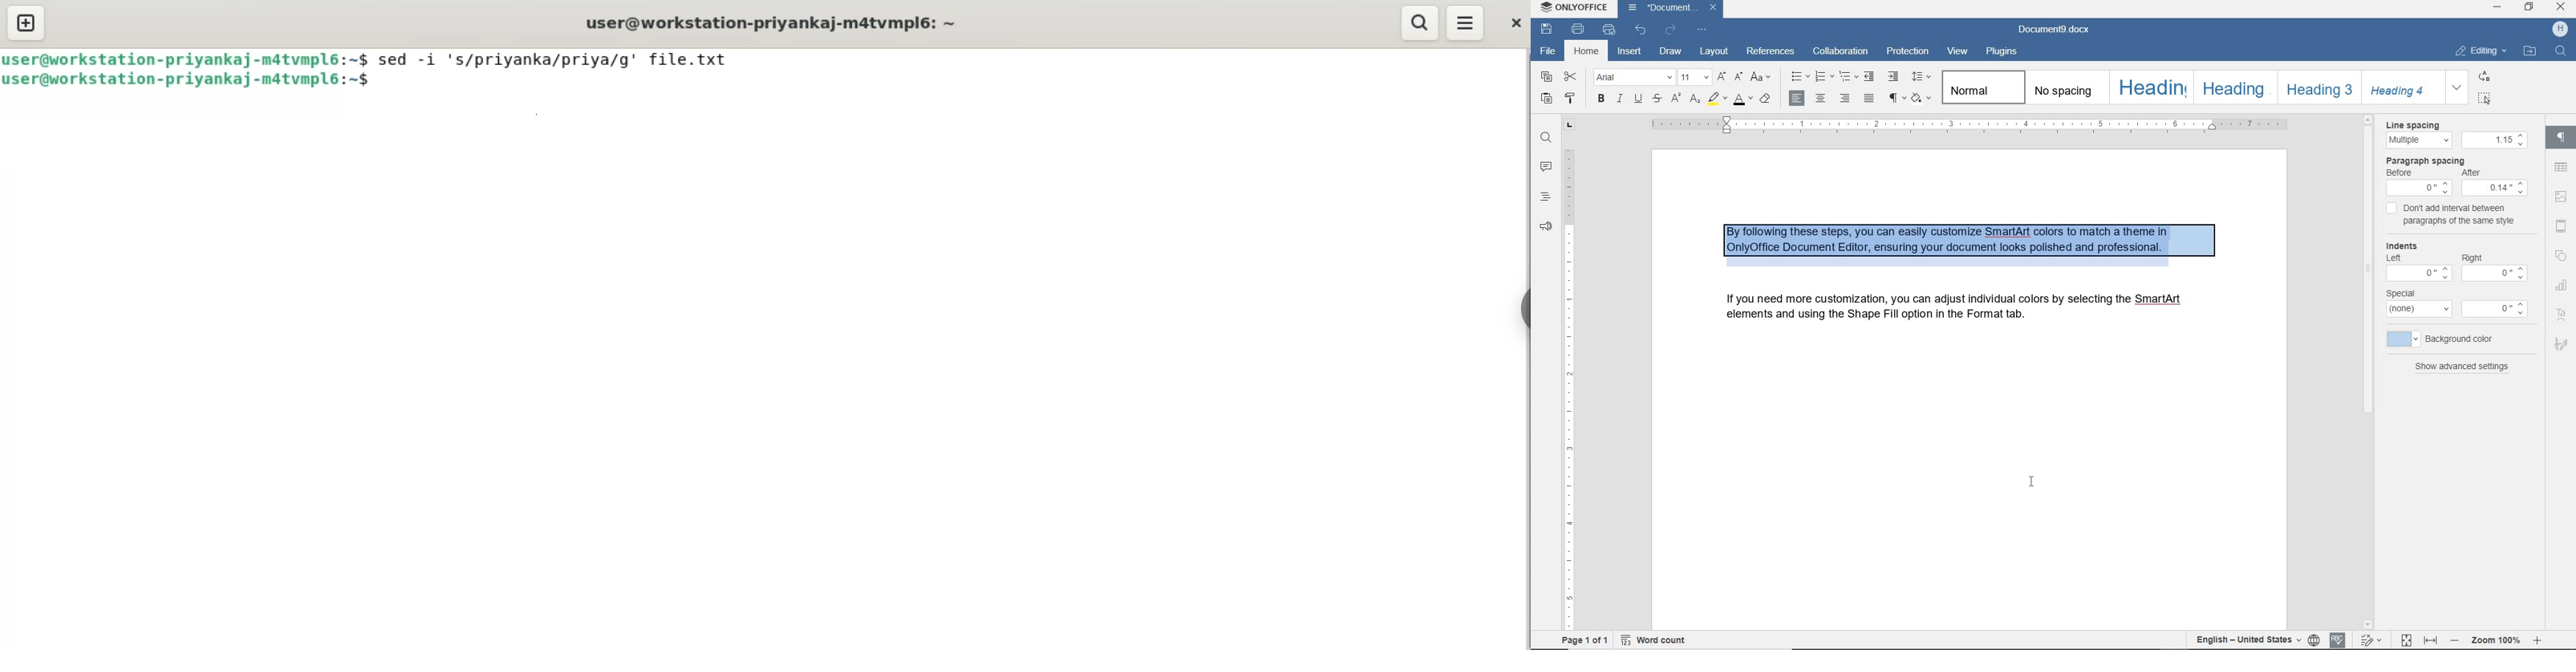  Describe the element at coordinates (1546, 198) in the screenshot. I see `headings` at that location.